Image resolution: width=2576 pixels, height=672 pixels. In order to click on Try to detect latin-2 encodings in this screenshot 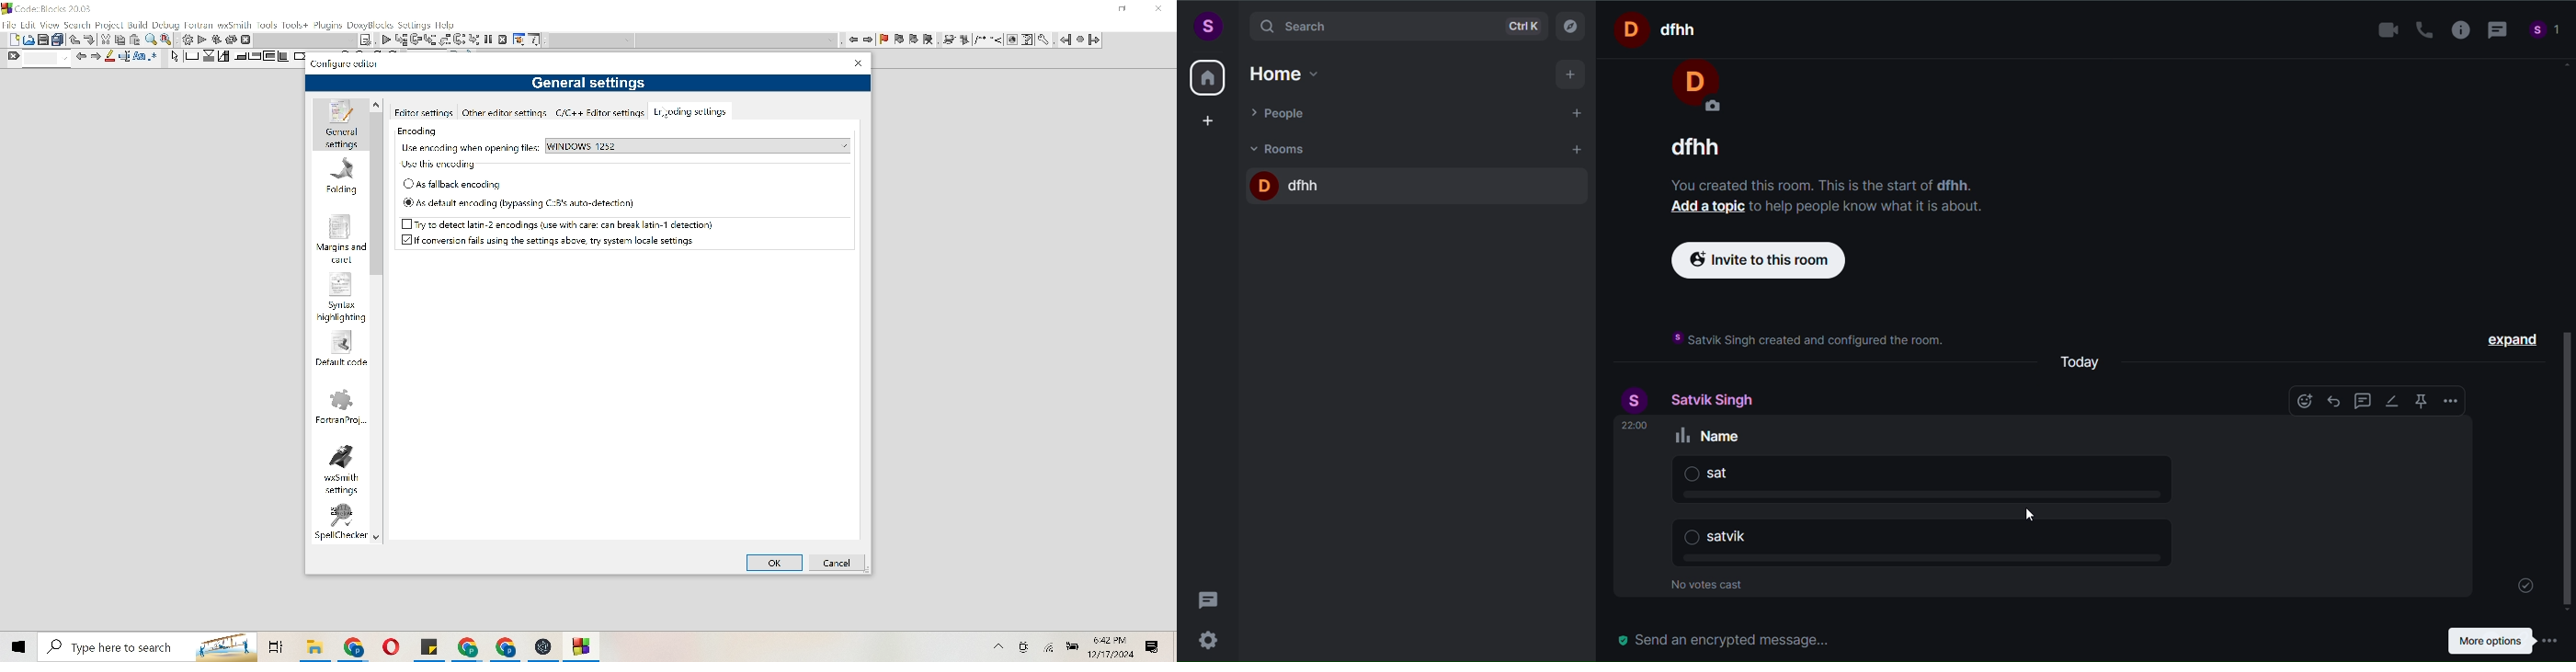, I will do `click(556, 223)`.